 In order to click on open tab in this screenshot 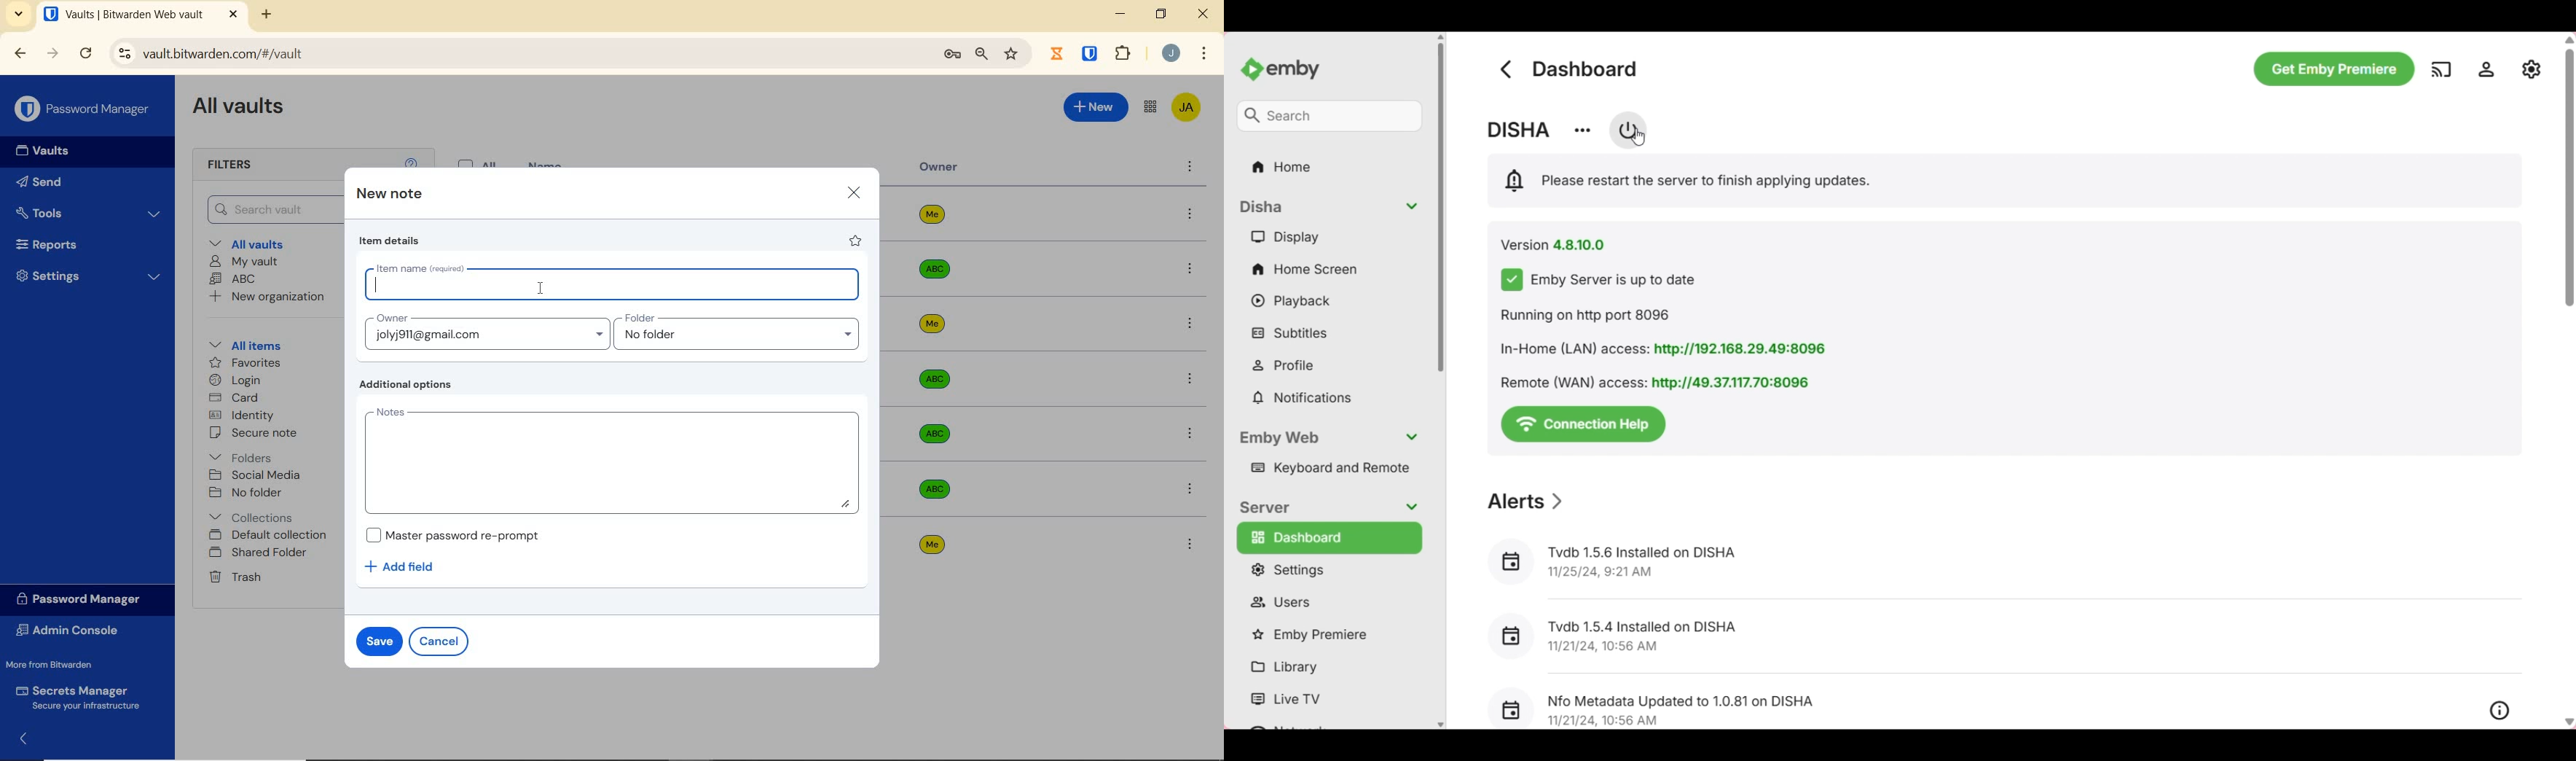, I will do `click(123, 15)`.